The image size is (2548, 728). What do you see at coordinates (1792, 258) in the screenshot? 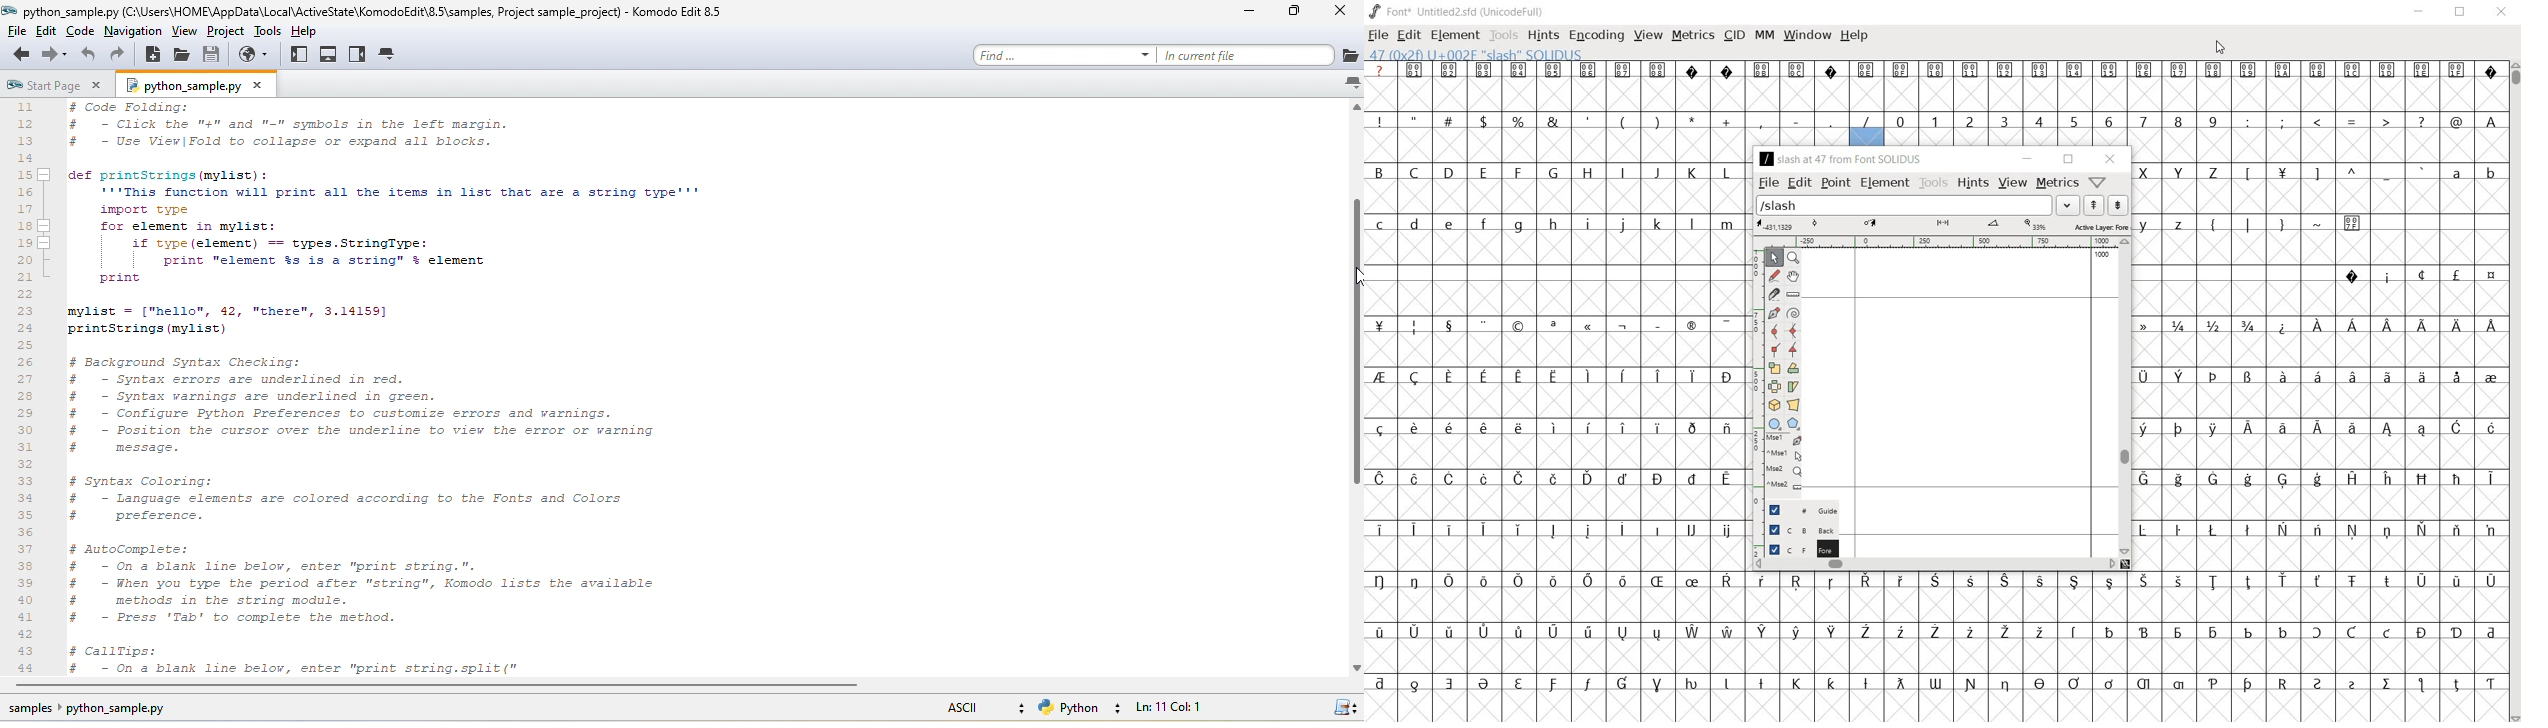
I see `Magnify` at bounding box center [1792, 258].